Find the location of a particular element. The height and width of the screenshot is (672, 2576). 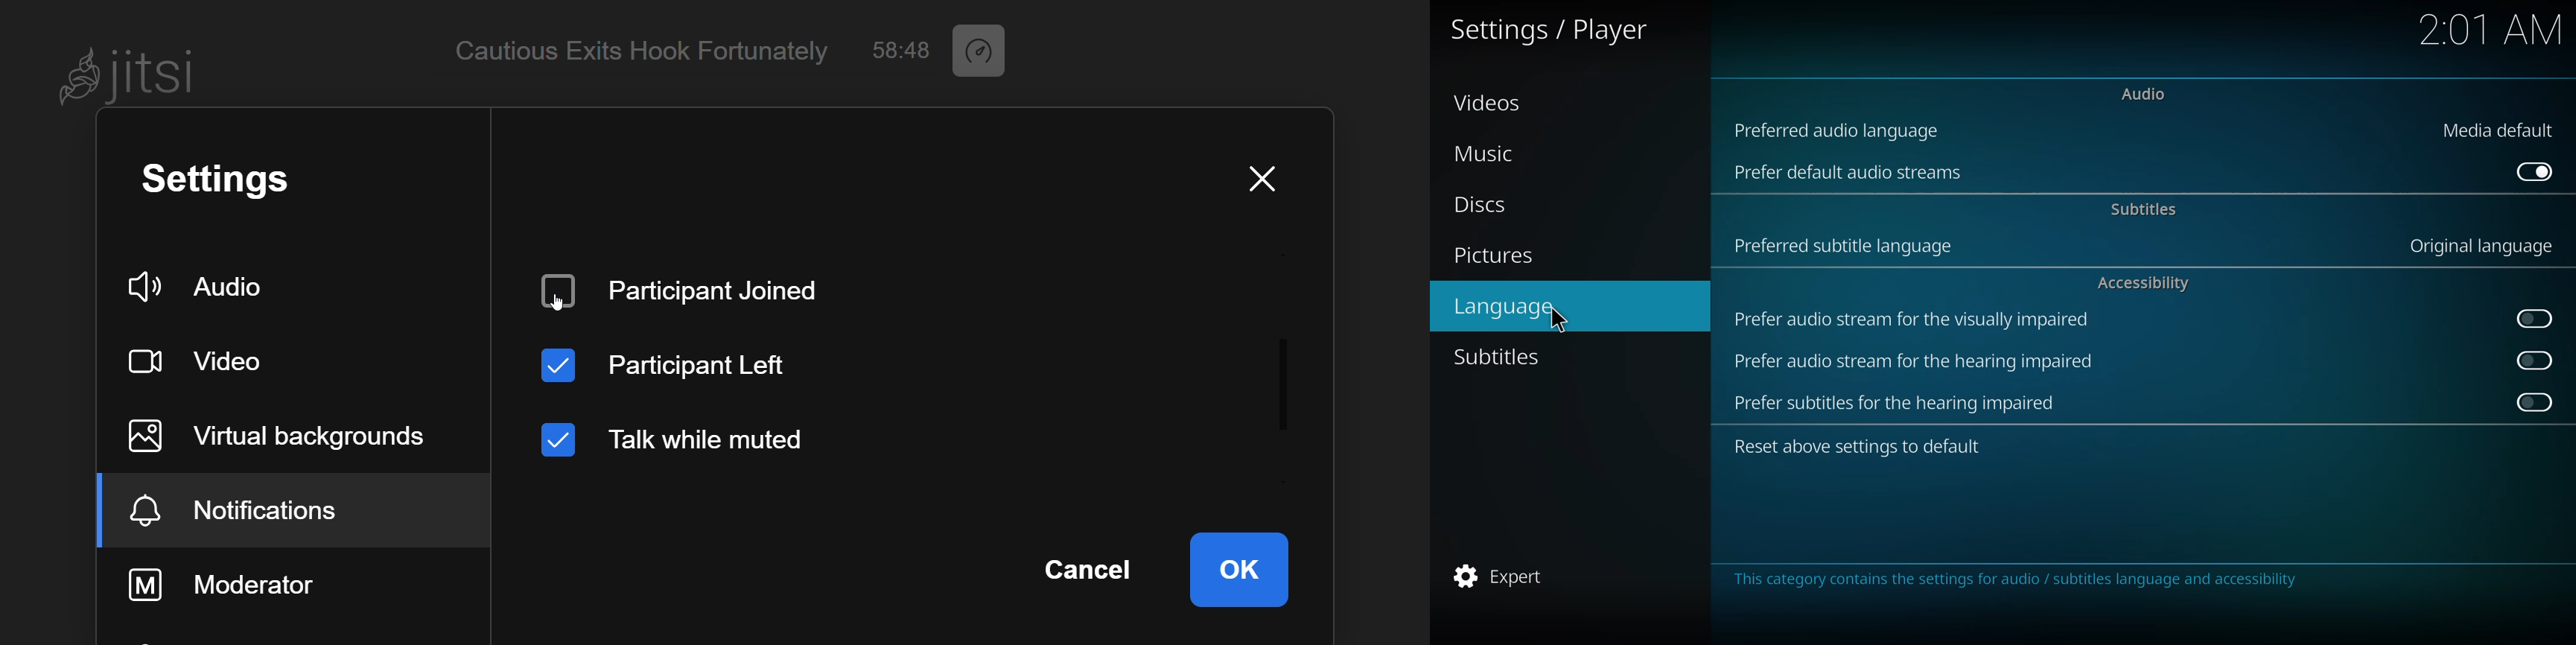

expert is located at coordinates (1503, 575).